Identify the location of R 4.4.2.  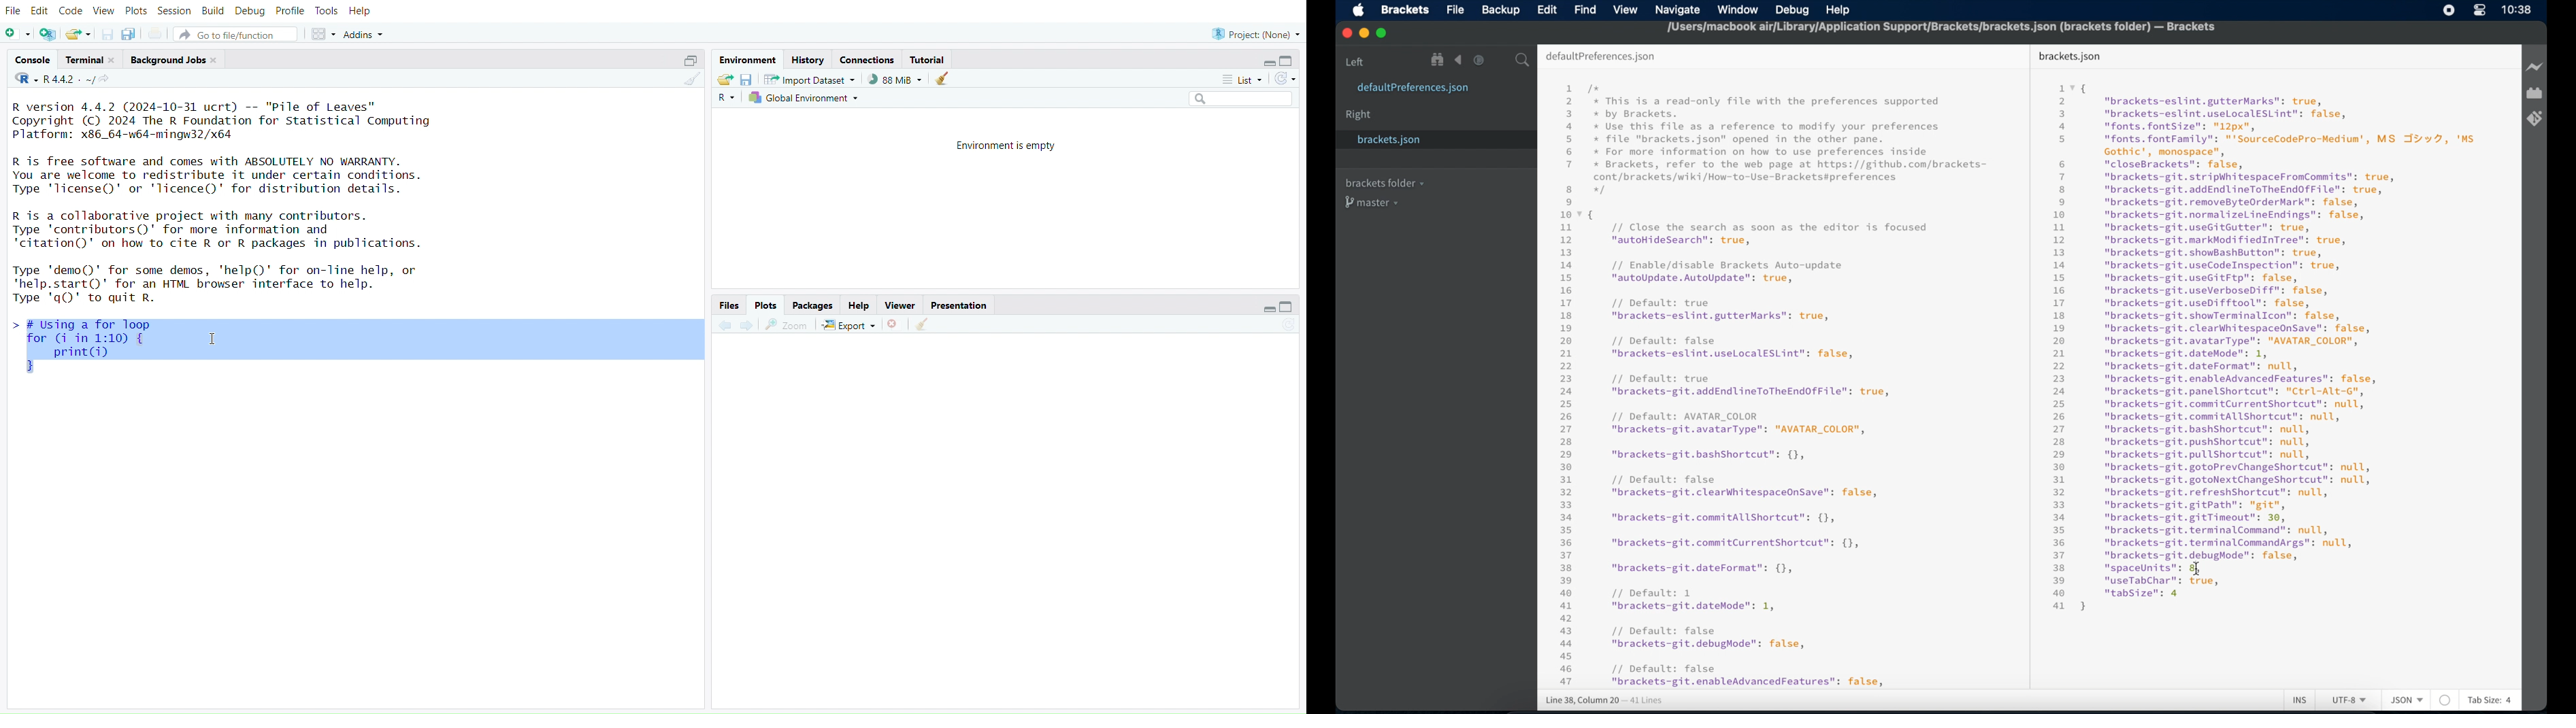
(55, 79).